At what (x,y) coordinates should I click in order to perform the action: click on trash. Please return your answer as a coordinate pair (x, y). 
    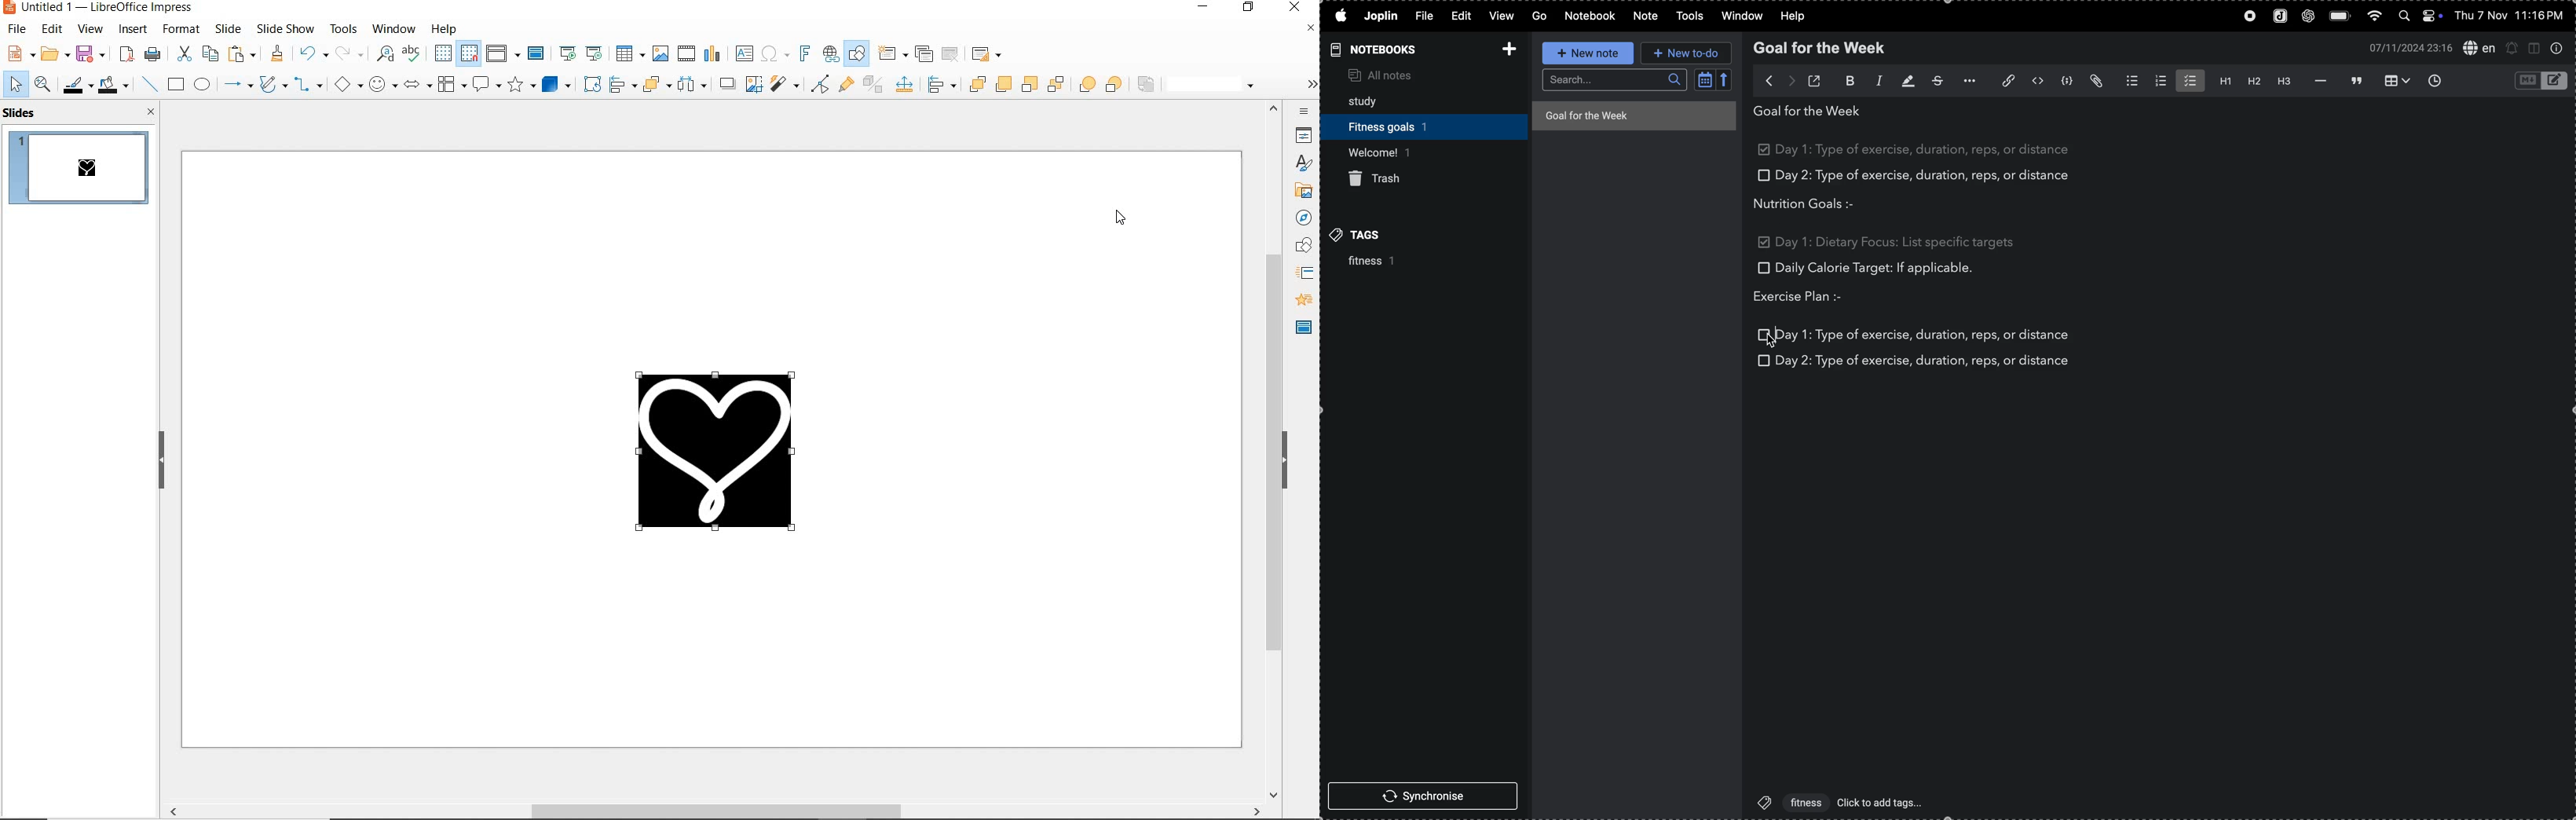
    Looking at the image, I should click on (1382, 180).